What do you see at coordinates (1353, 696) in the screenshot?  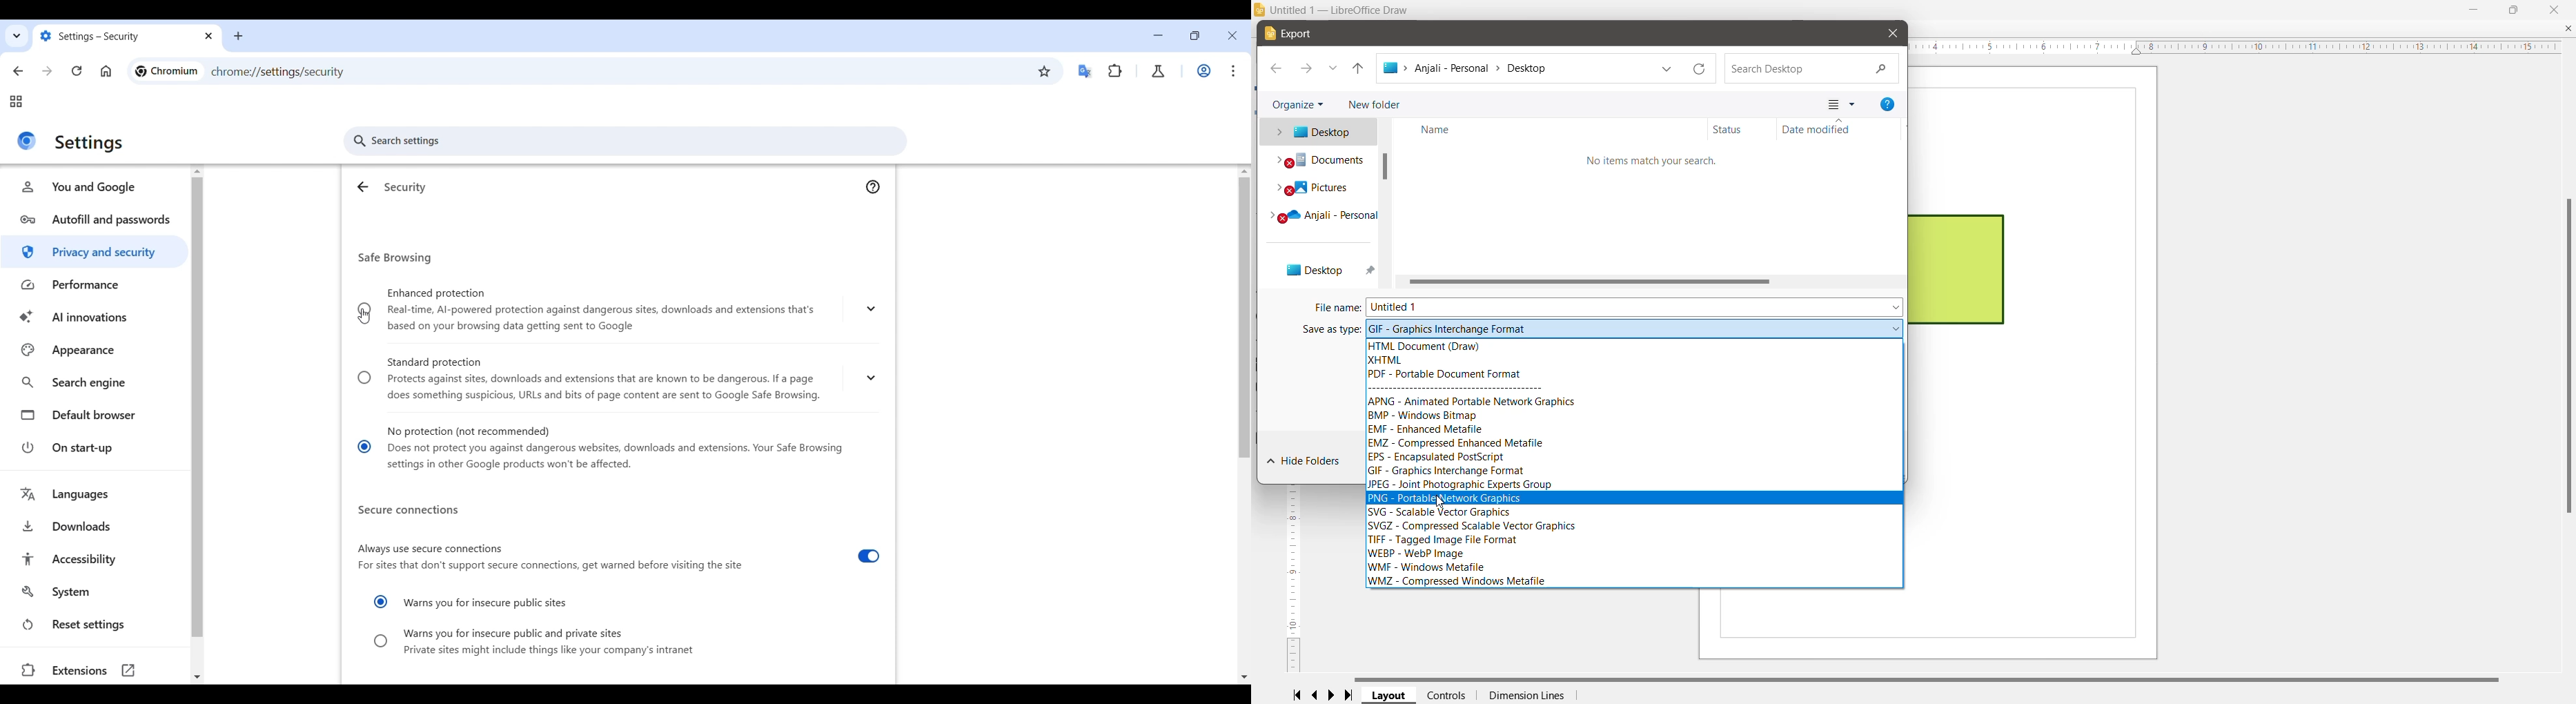 I see `Scroll to last page` at bounding box center [1353, 696].